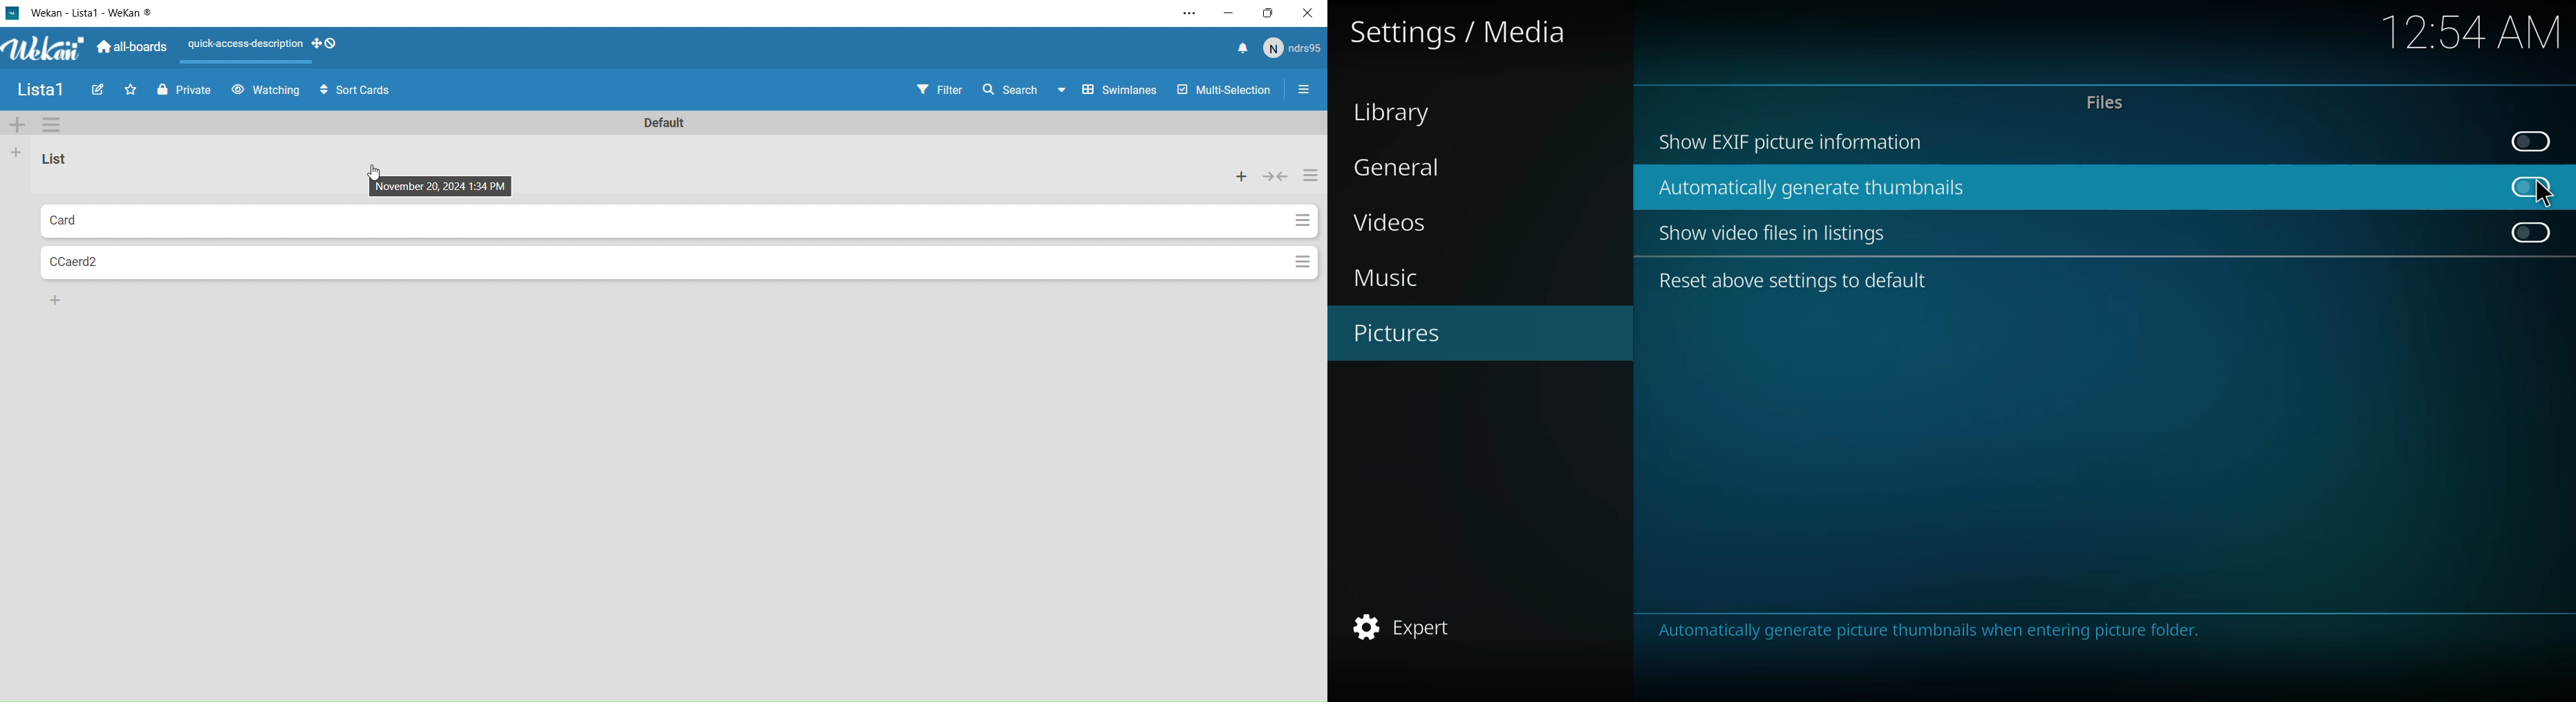  What do you see at coordinates (377, 173) in the screenshot?
I see `cursor` at bounding box center [377, 173].